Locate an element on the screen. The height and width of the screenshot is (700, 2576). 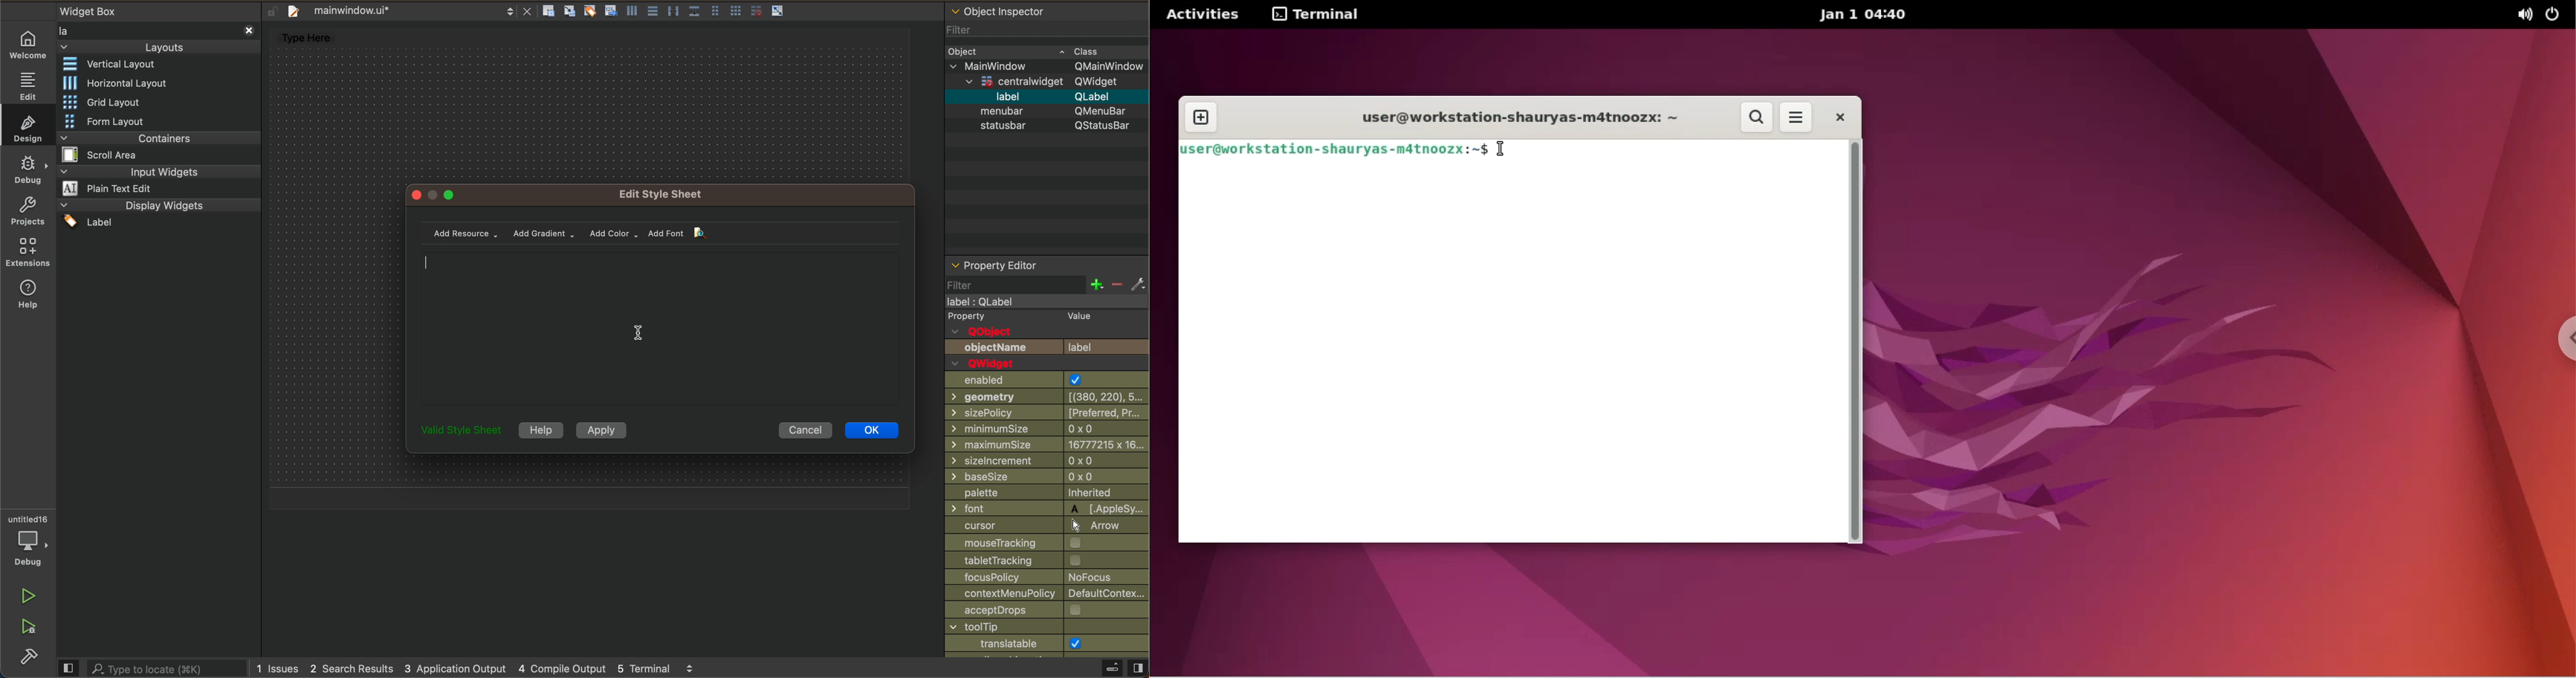
property editor is located at coordinates (1021, 262).